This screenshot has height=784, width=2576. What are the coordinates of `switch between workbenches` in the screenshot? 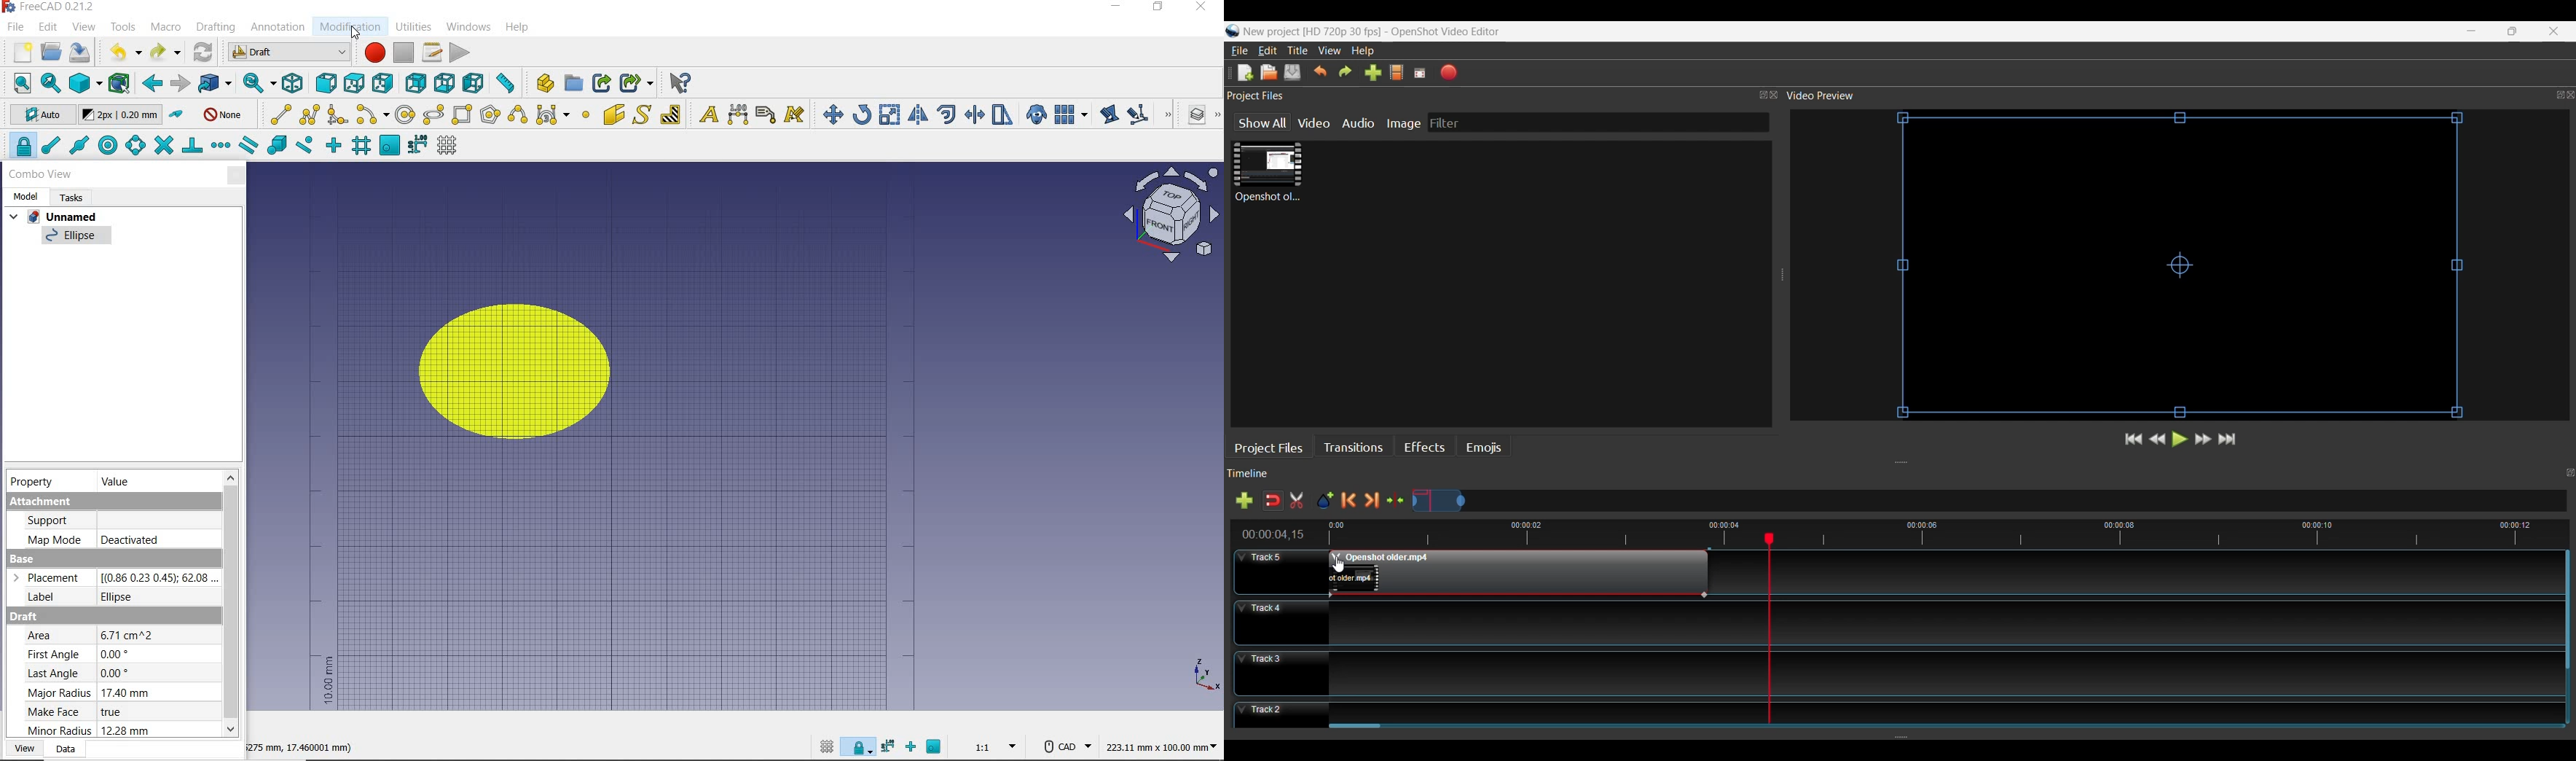 It's located at (286, 52).